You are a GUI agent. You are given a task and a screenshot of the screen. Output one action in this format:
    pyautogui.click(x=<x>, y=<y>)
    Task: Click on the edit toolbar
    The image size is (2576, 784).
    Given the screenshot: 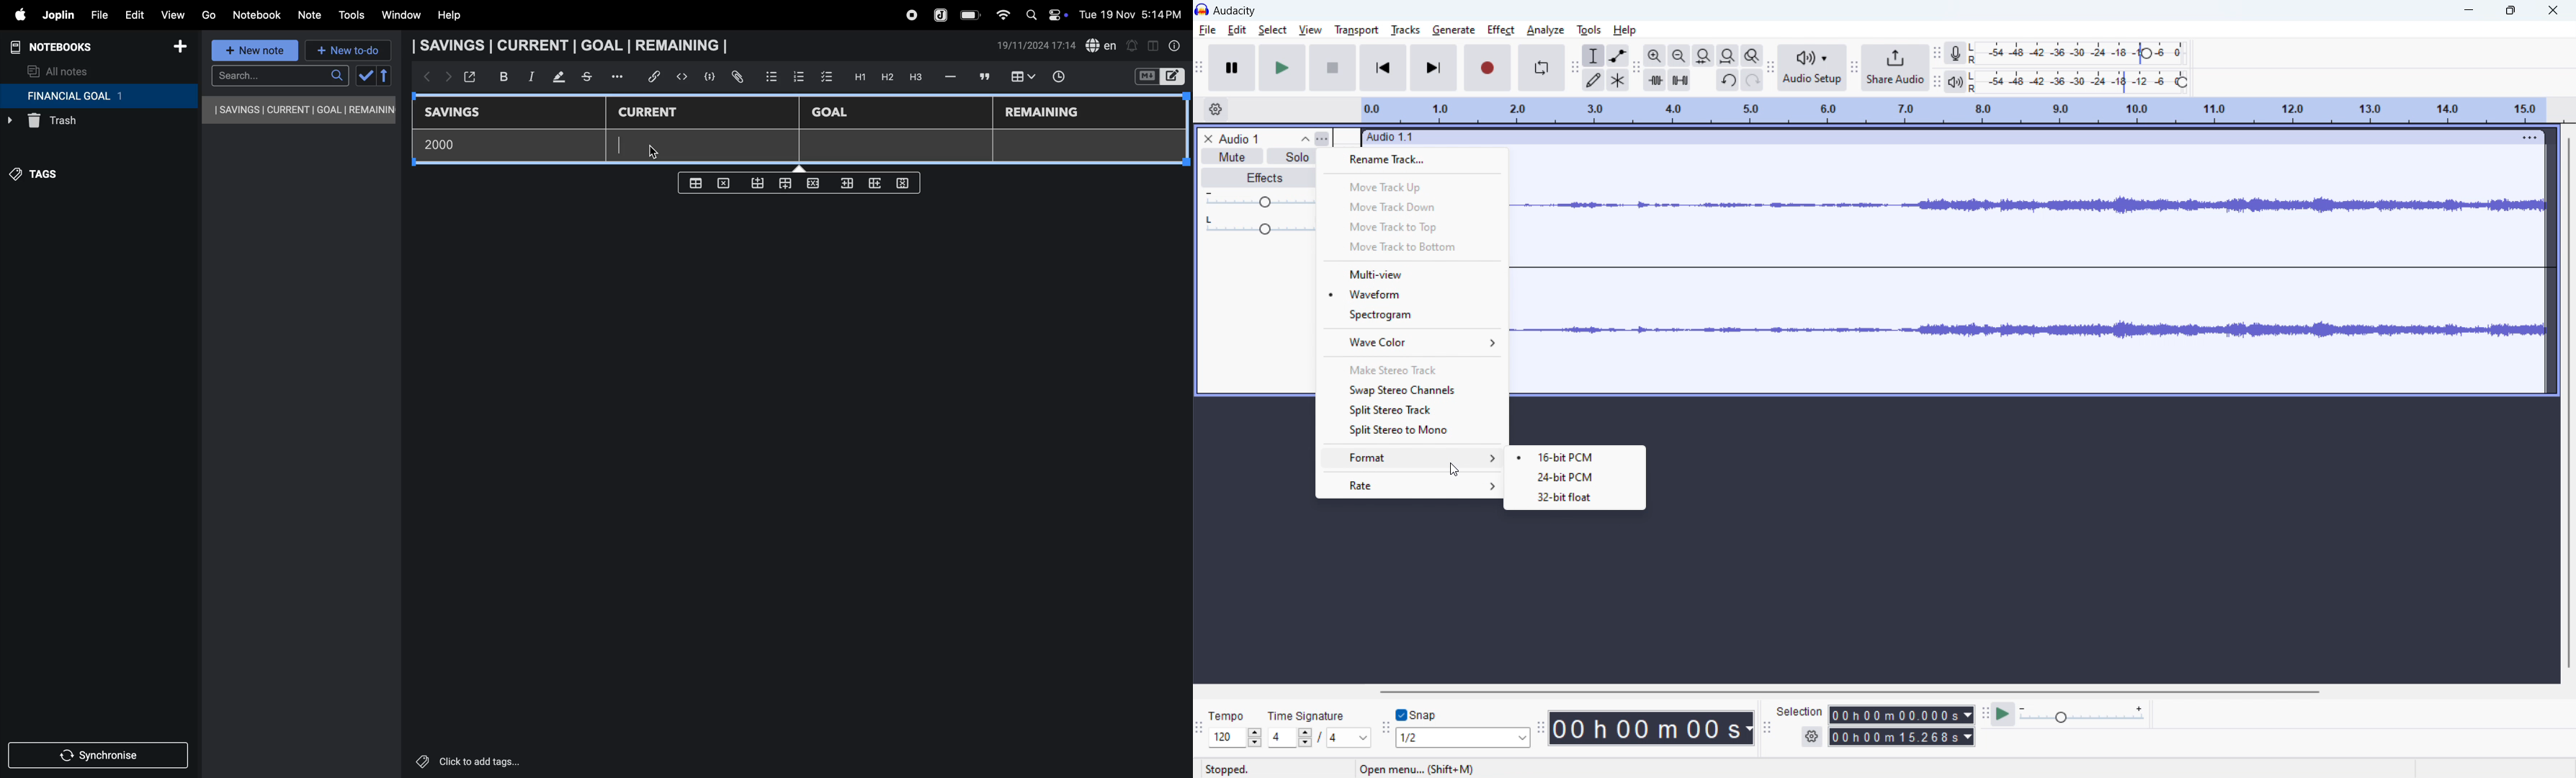 What is the action you would take?
    pyautogui.click(x=1636, y=67)
    